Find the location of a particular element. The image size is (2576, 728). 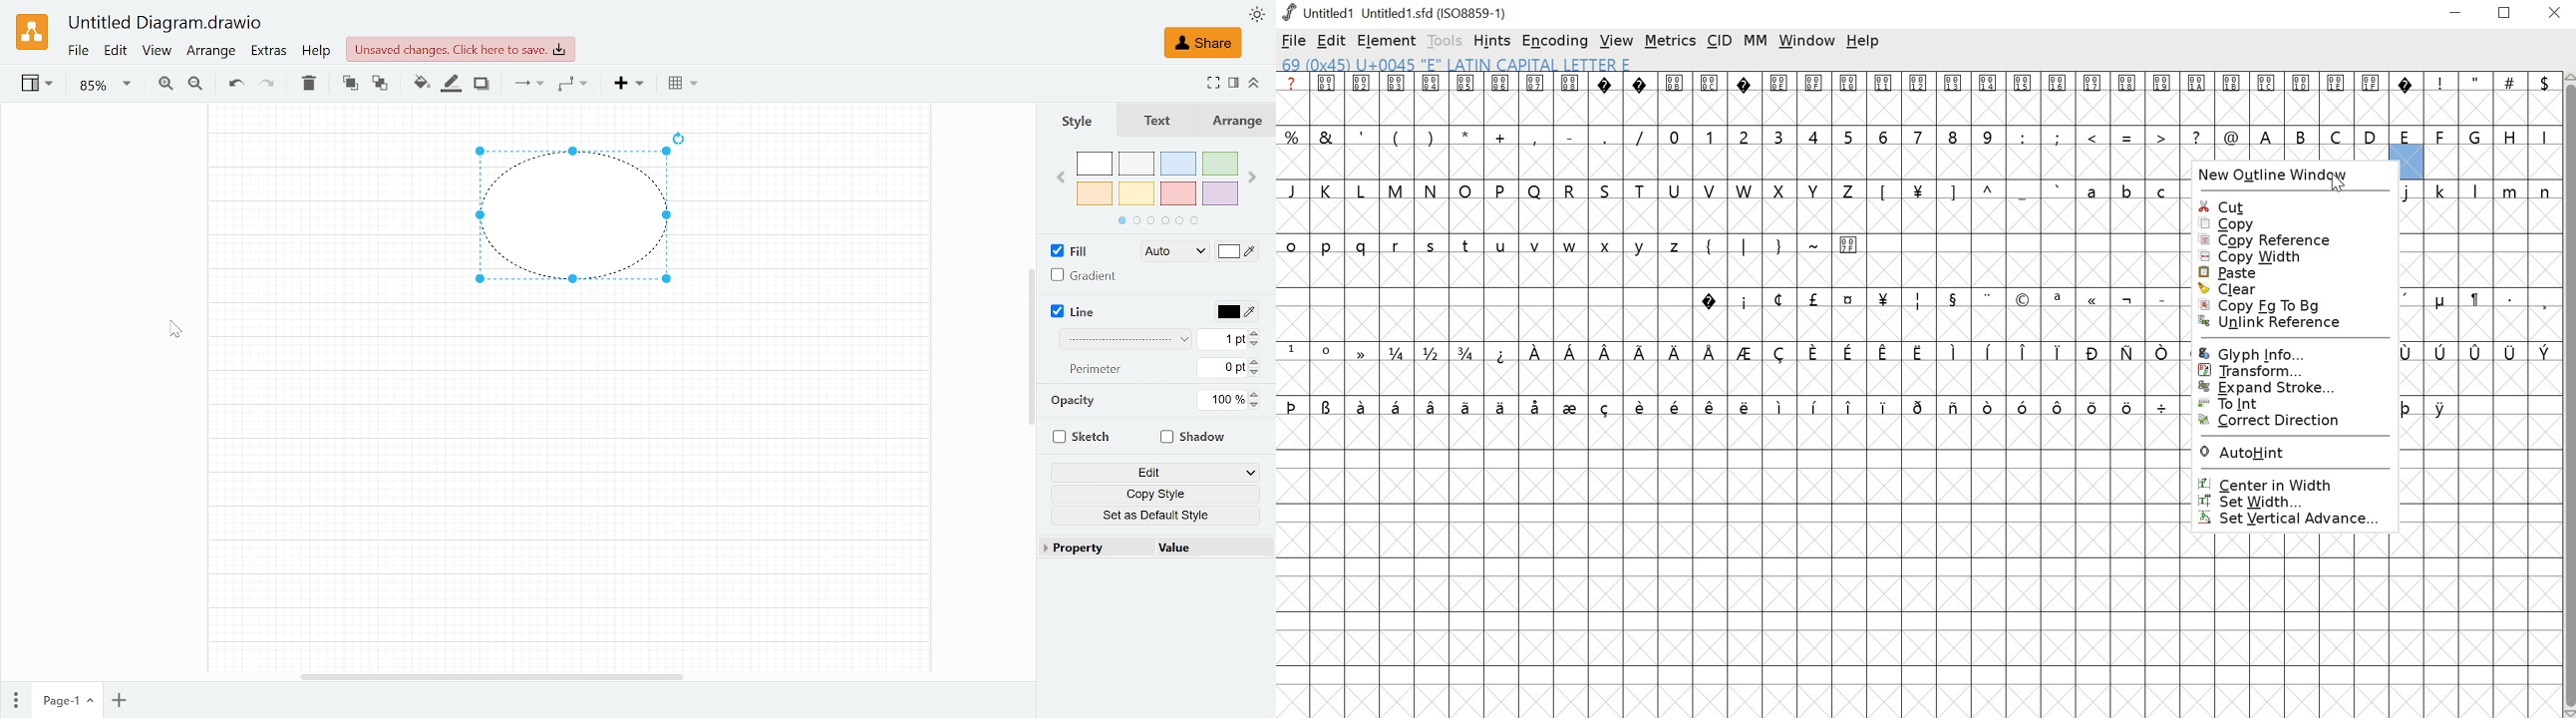

Share is located at coordinates (1204, 42).